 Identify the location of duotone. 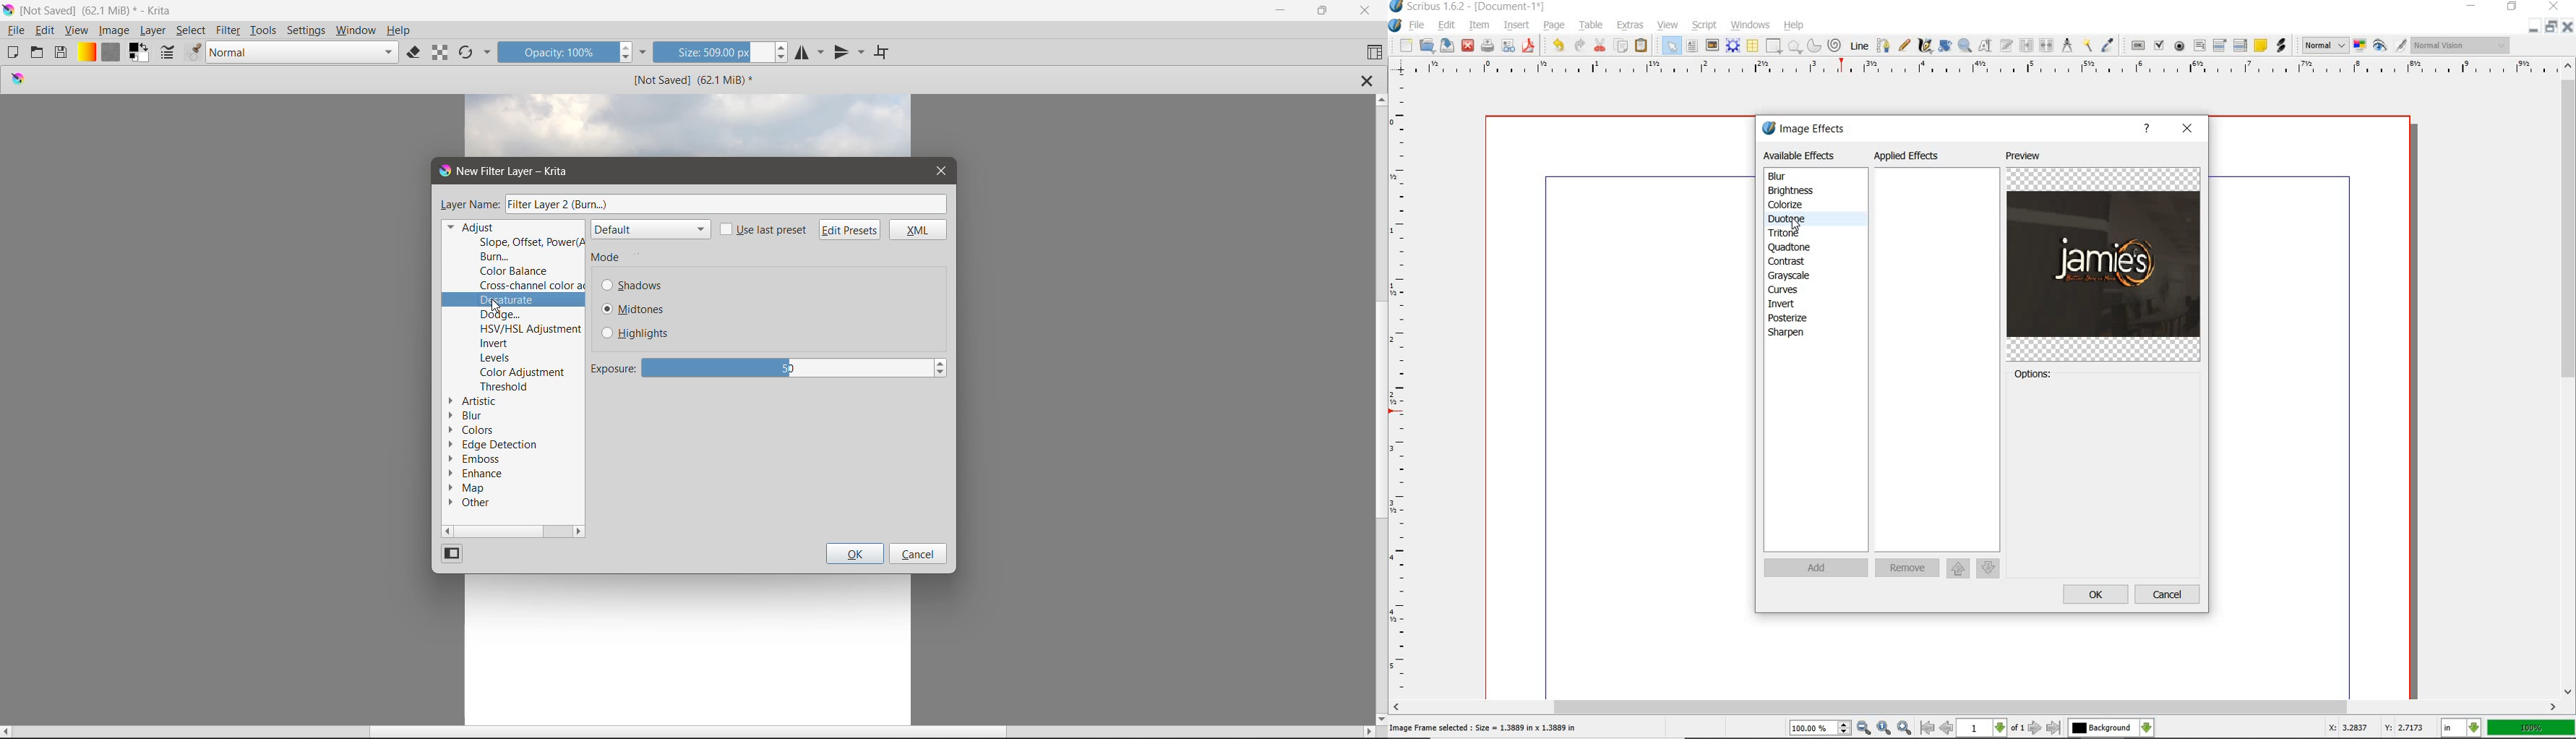
(1799, 220).